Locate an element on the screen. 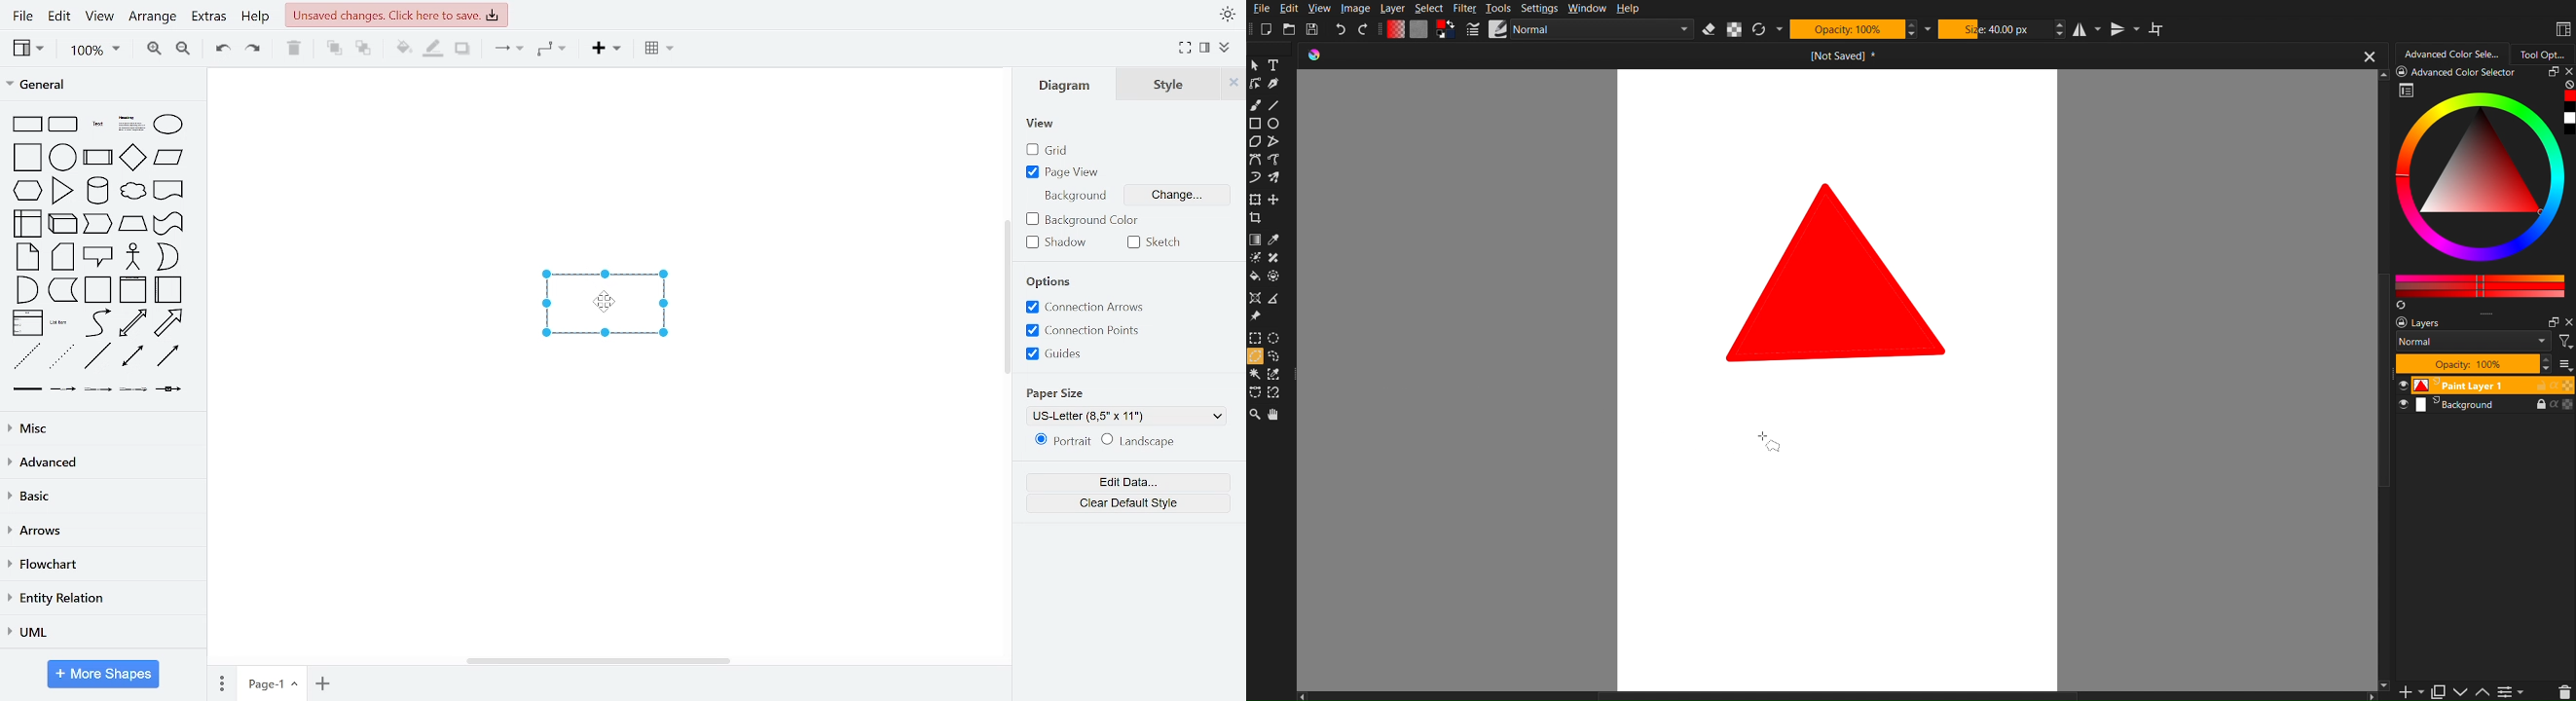 The image size is (2576, 728). Selection square is located at coordinates (1254, 338).